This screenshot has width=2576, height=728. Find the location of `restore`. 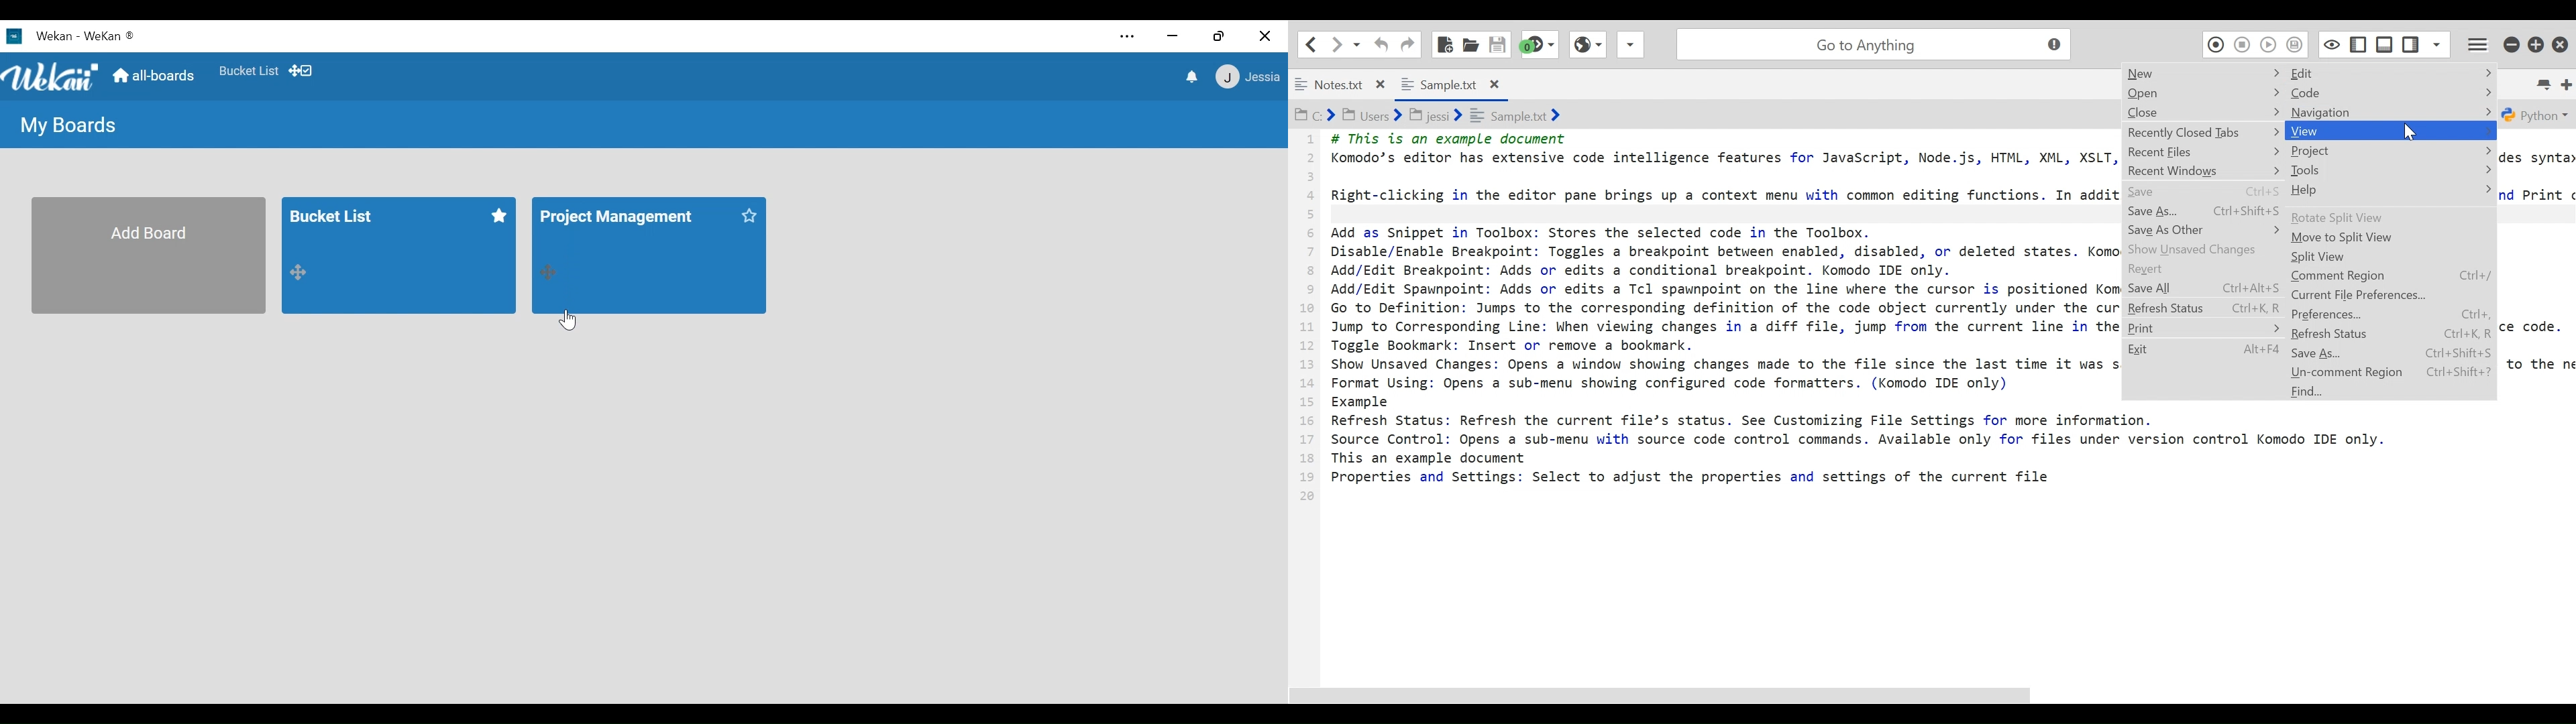

restore is located at coordinates (1218, 36).